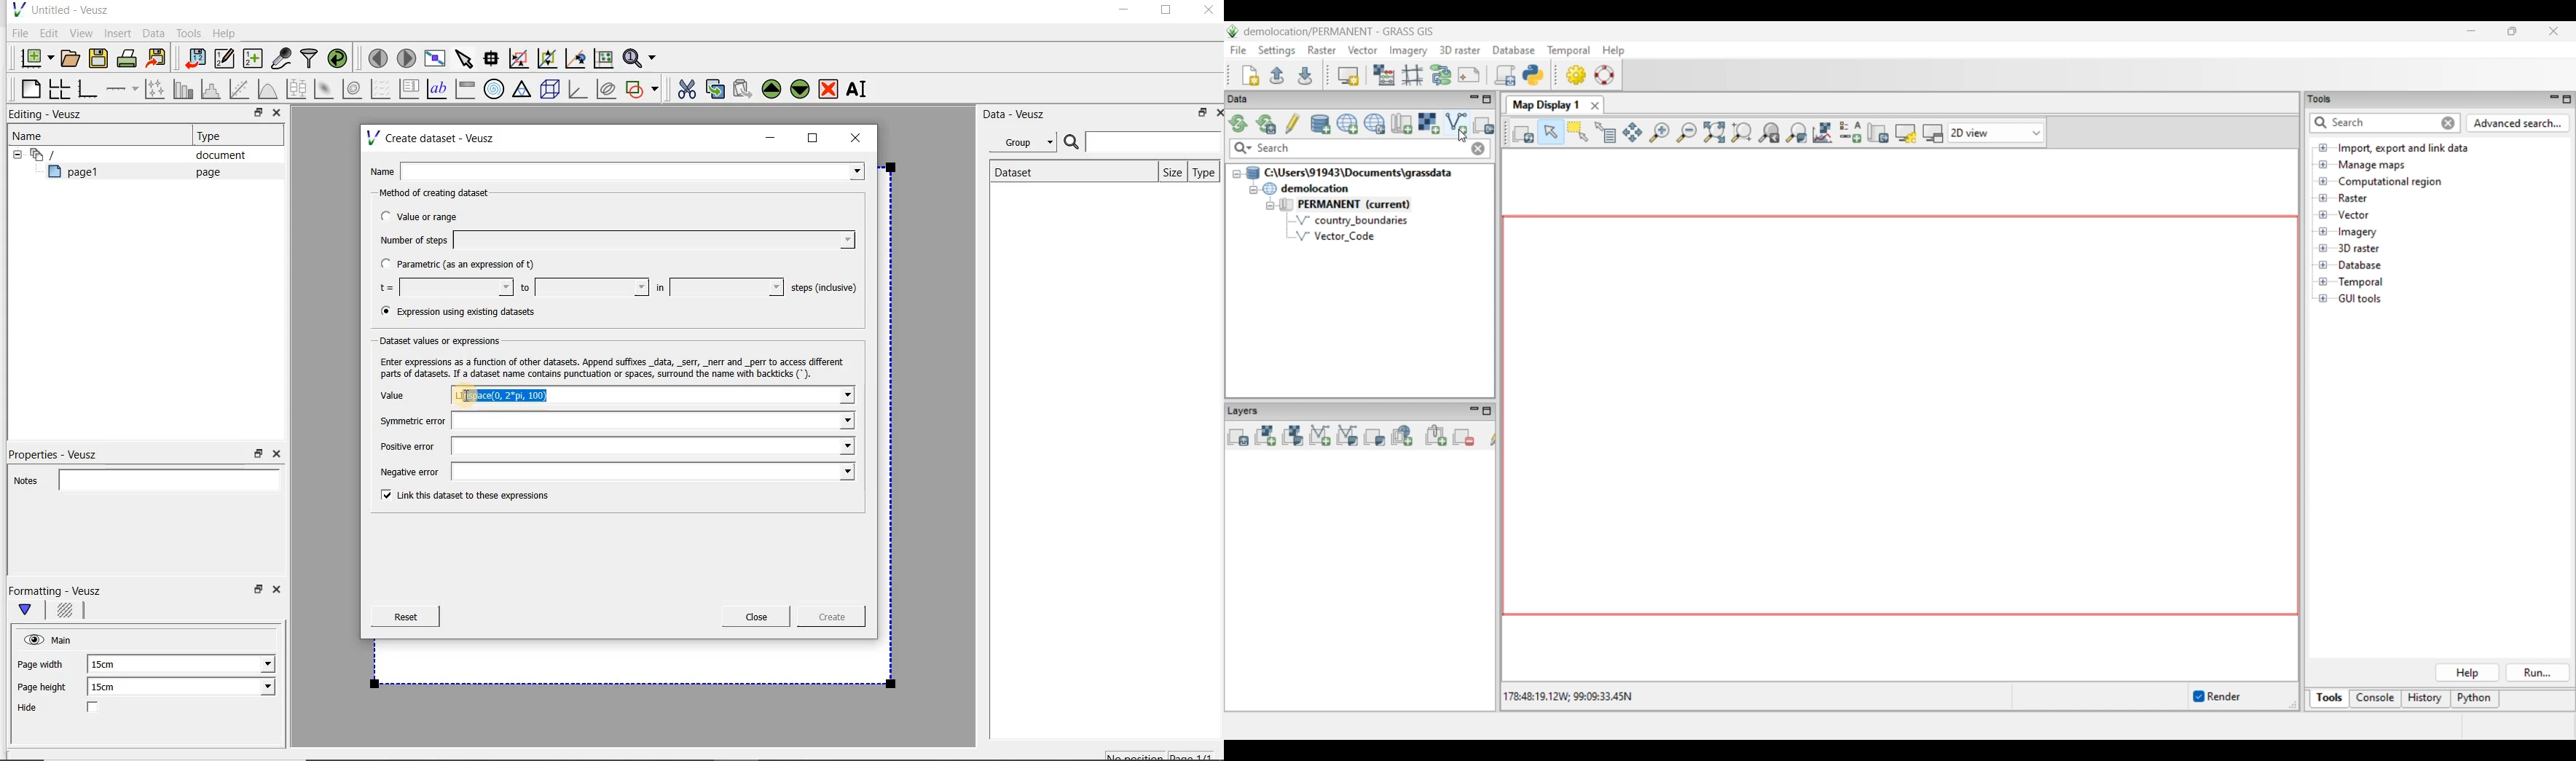 The height and width of the screenshot is (784, 2576). What do you see at coordinates (465, 89) in the screenshot?
I see `image color bar` at bounding box center [465, 89].